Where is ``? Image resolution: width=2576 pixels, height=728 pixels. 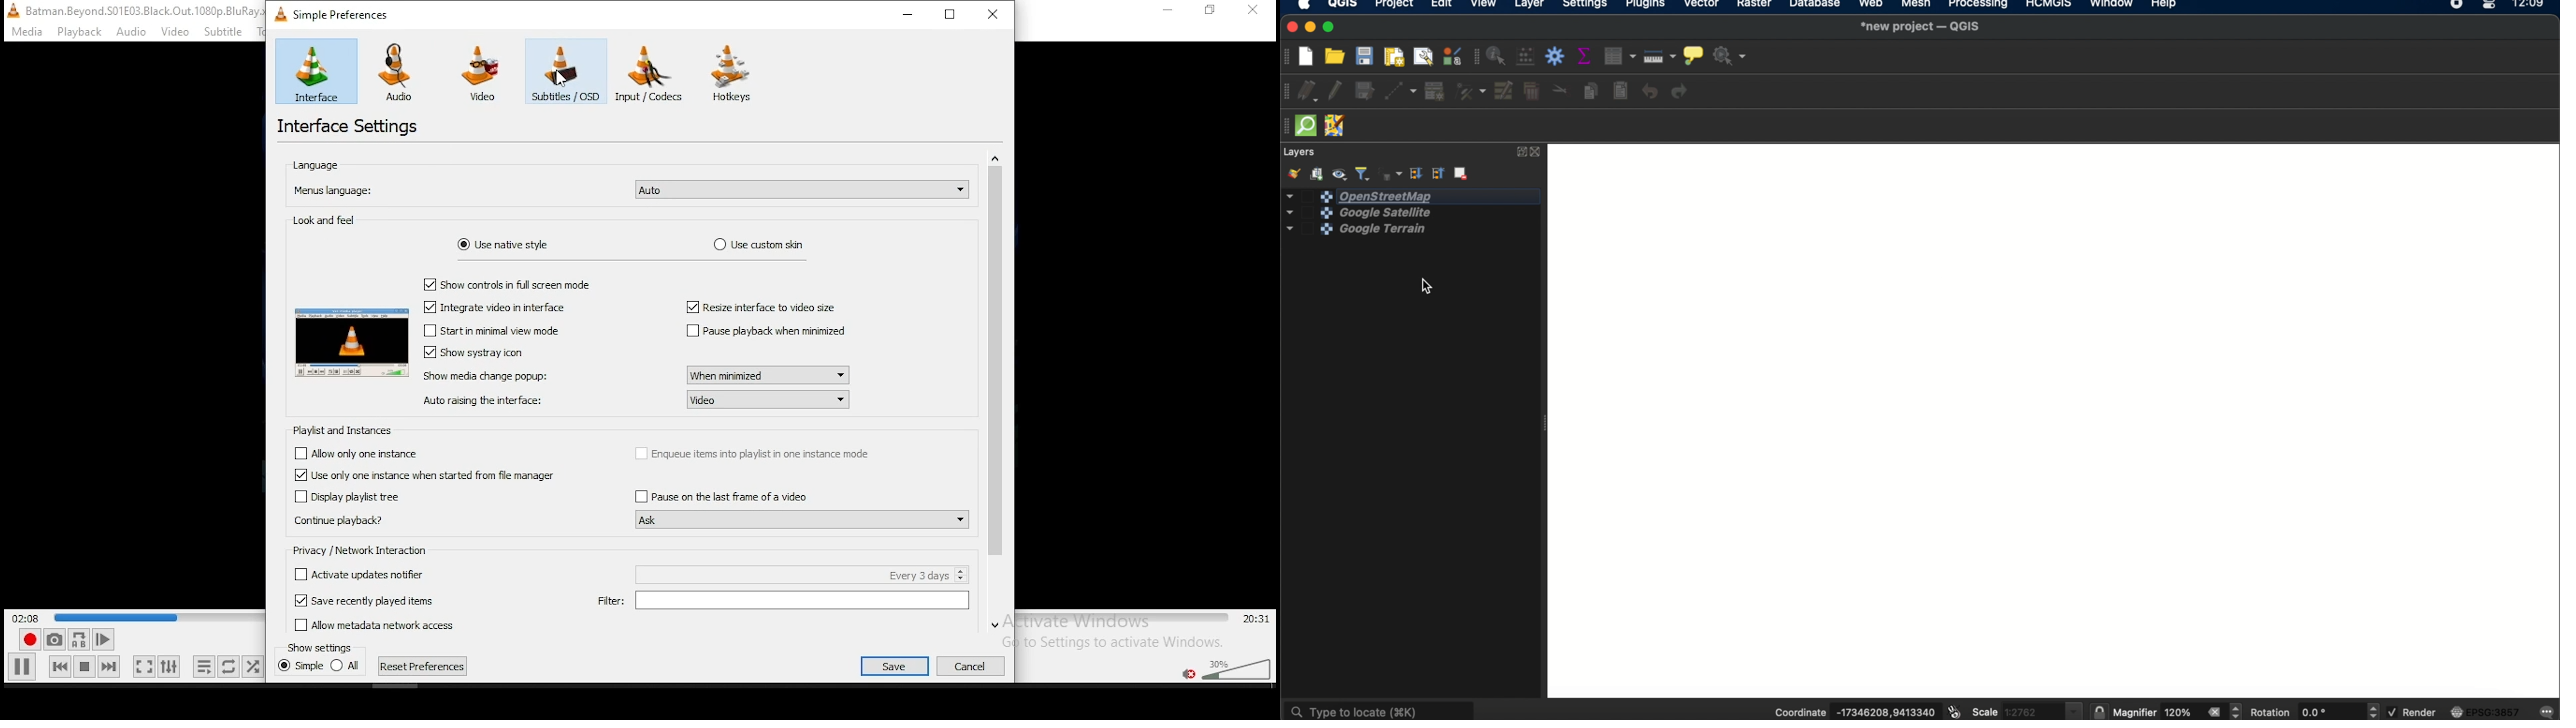  is located at coordinates (560, 81).